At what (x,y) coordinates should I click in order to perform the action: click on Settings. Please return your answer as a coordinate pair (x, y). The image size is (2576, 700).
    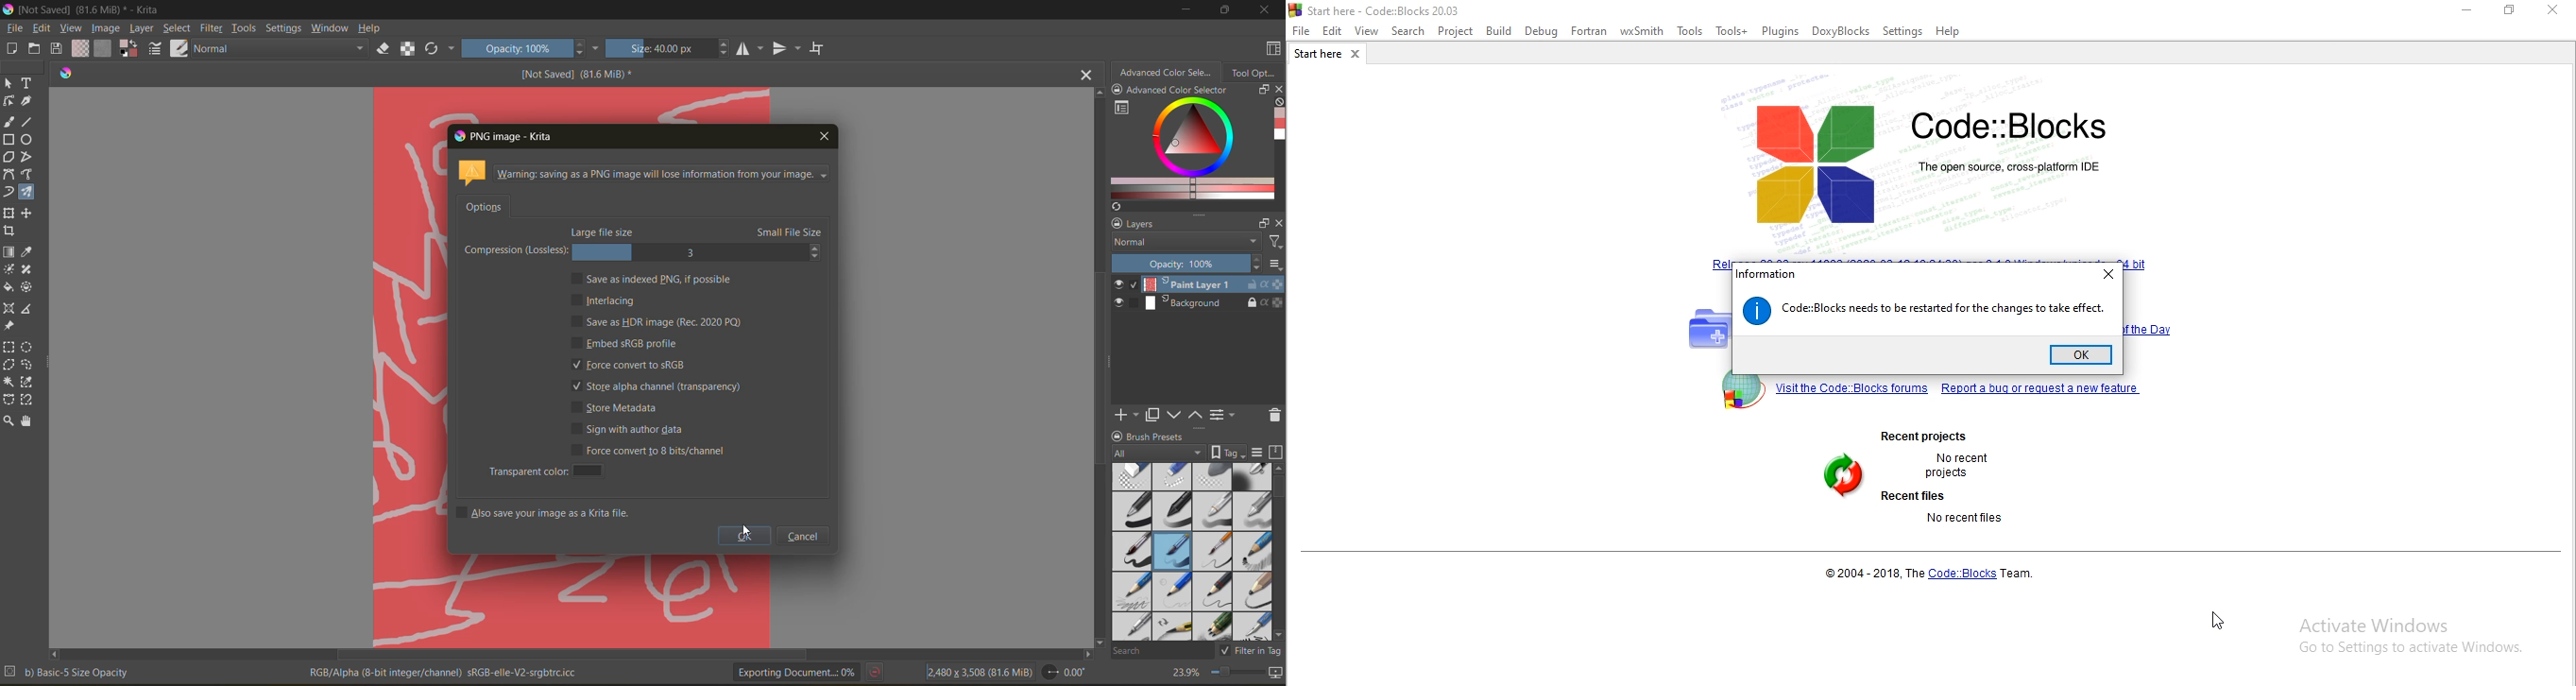
    Looking at the image, I should click on (1903, 32).